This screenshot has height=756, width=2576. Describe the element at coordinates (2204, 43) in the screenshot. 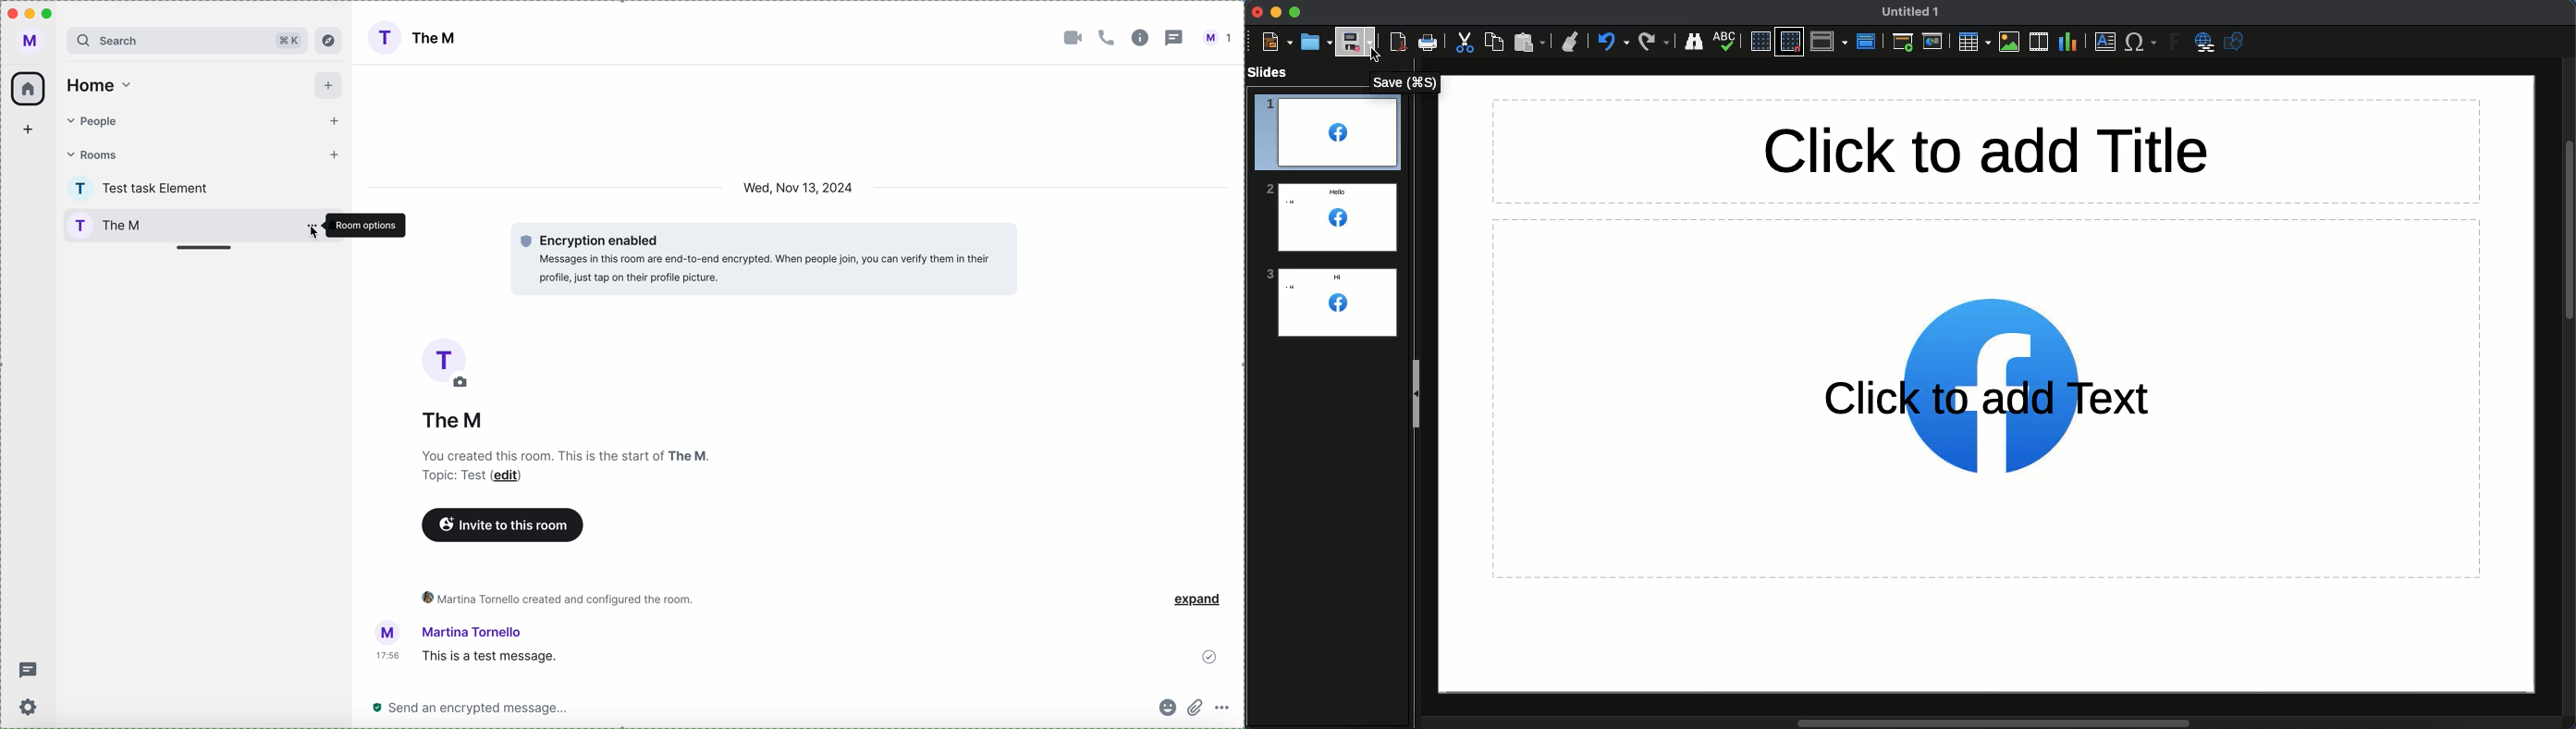

I see `Hyperlink` at that location.